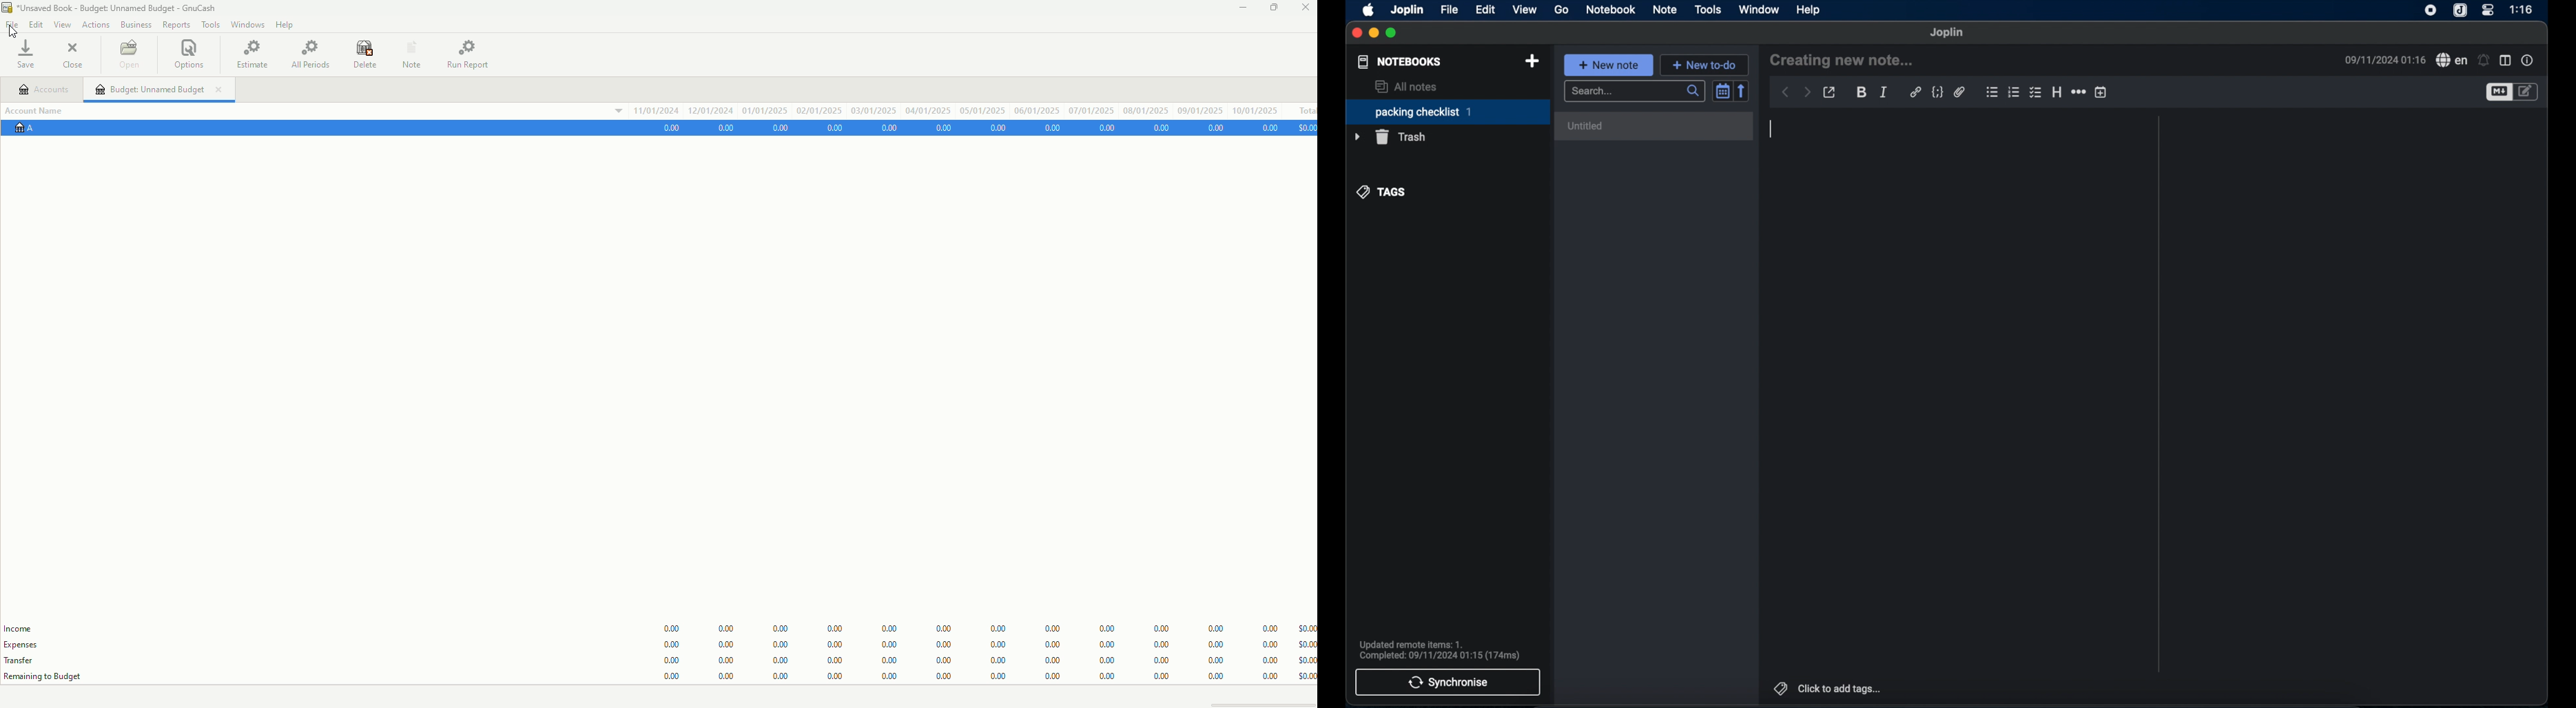 The image size is (2576, 728). Describe the element at coordinates (2529, 60) in the screenshot. I see `note properties` at that location.